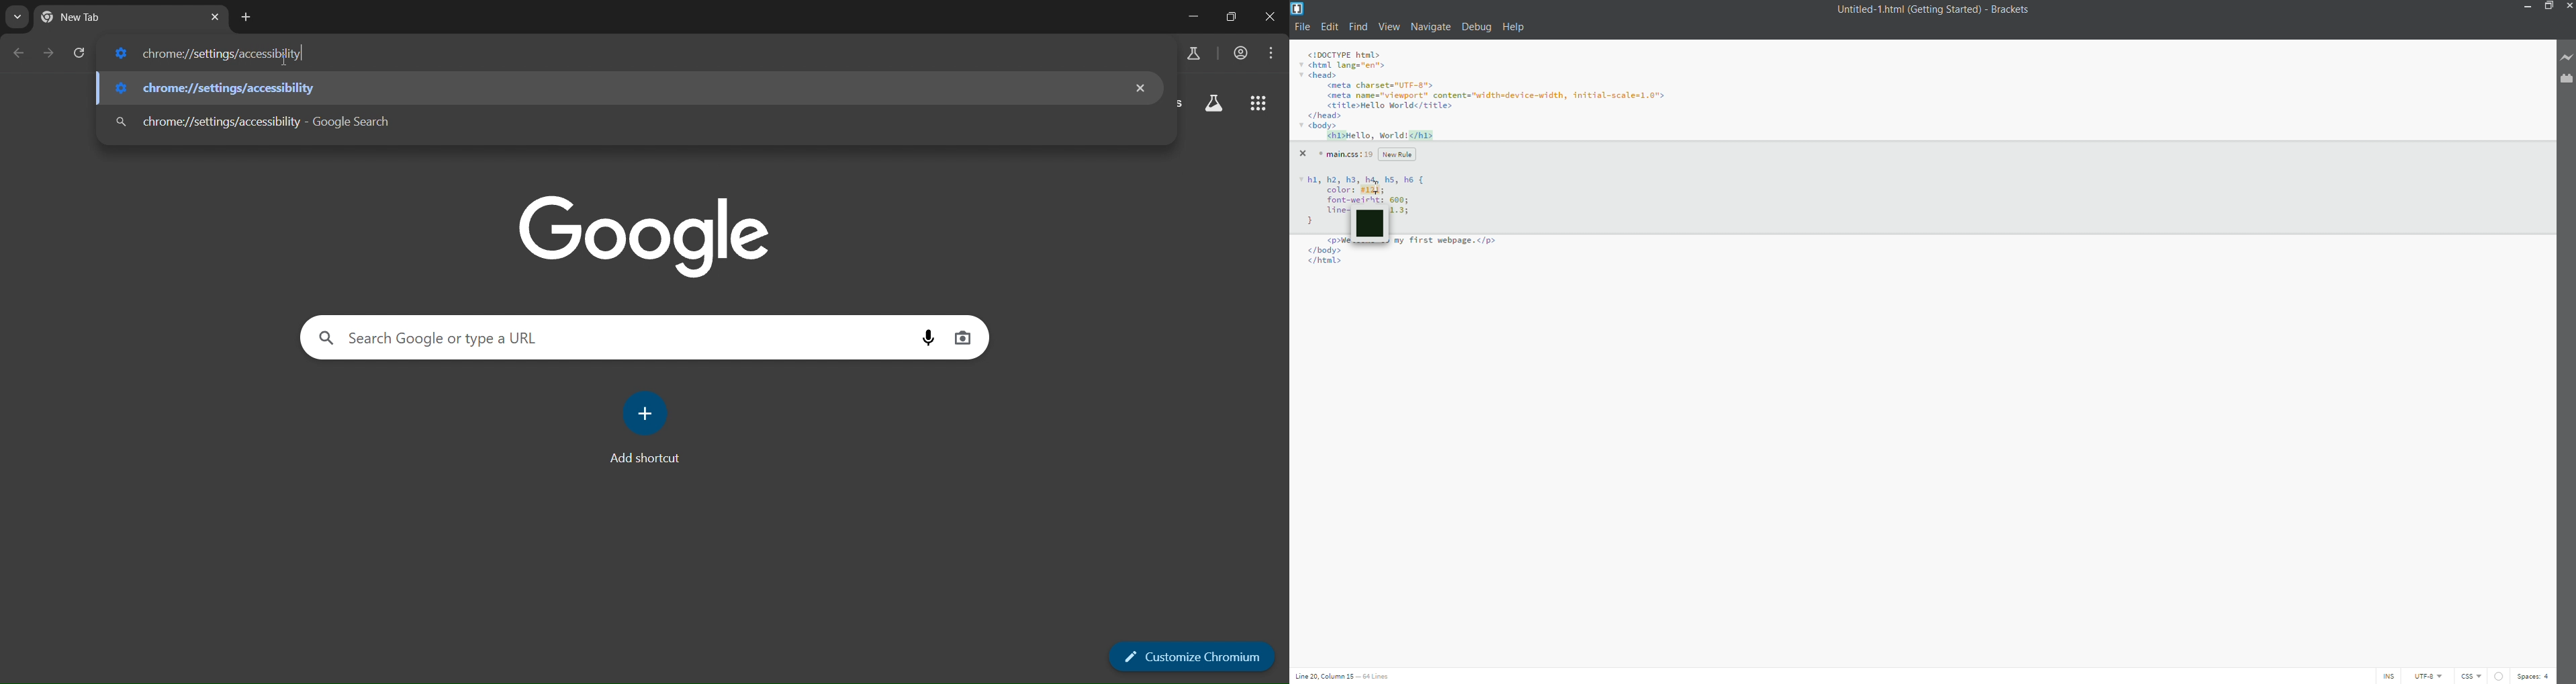  I want to click on menu, so click(1275, 52).